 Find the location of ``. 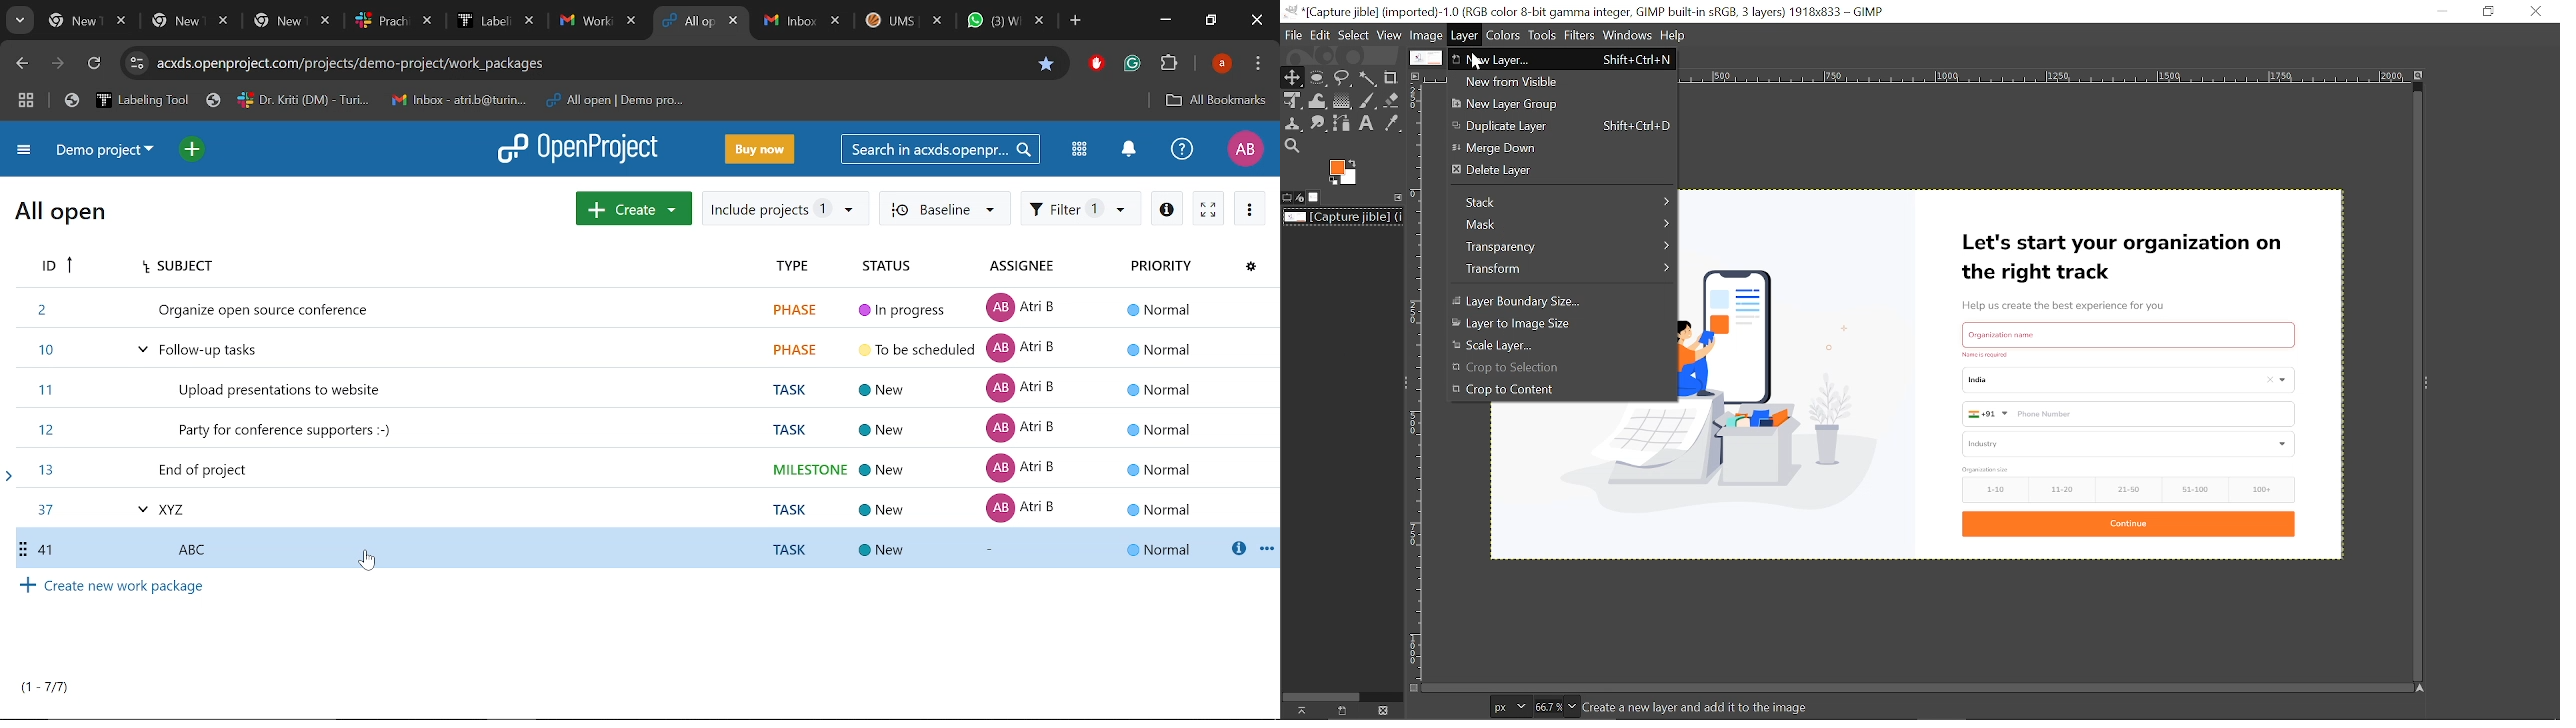

 is located at coordinates (27, 151).